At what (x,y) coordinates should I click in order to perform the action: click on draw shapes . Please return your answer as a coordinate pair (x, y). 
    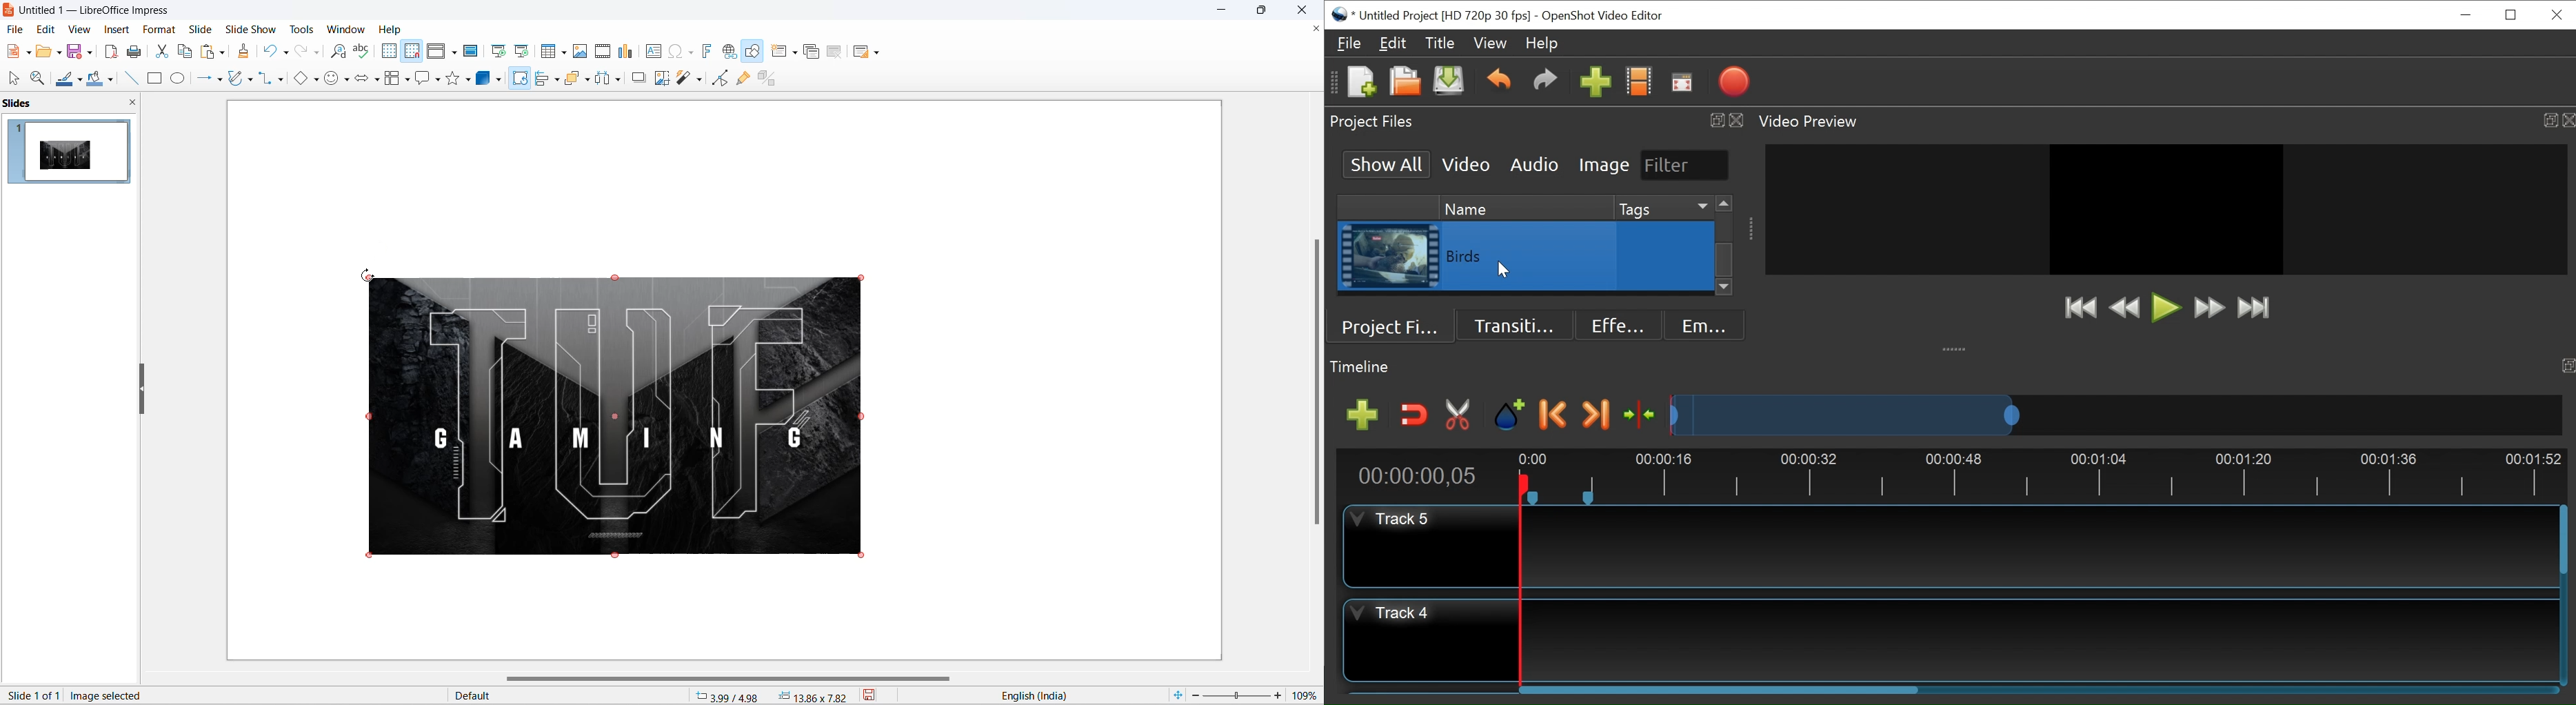
    Looking at the image, I should click on (754, 52).